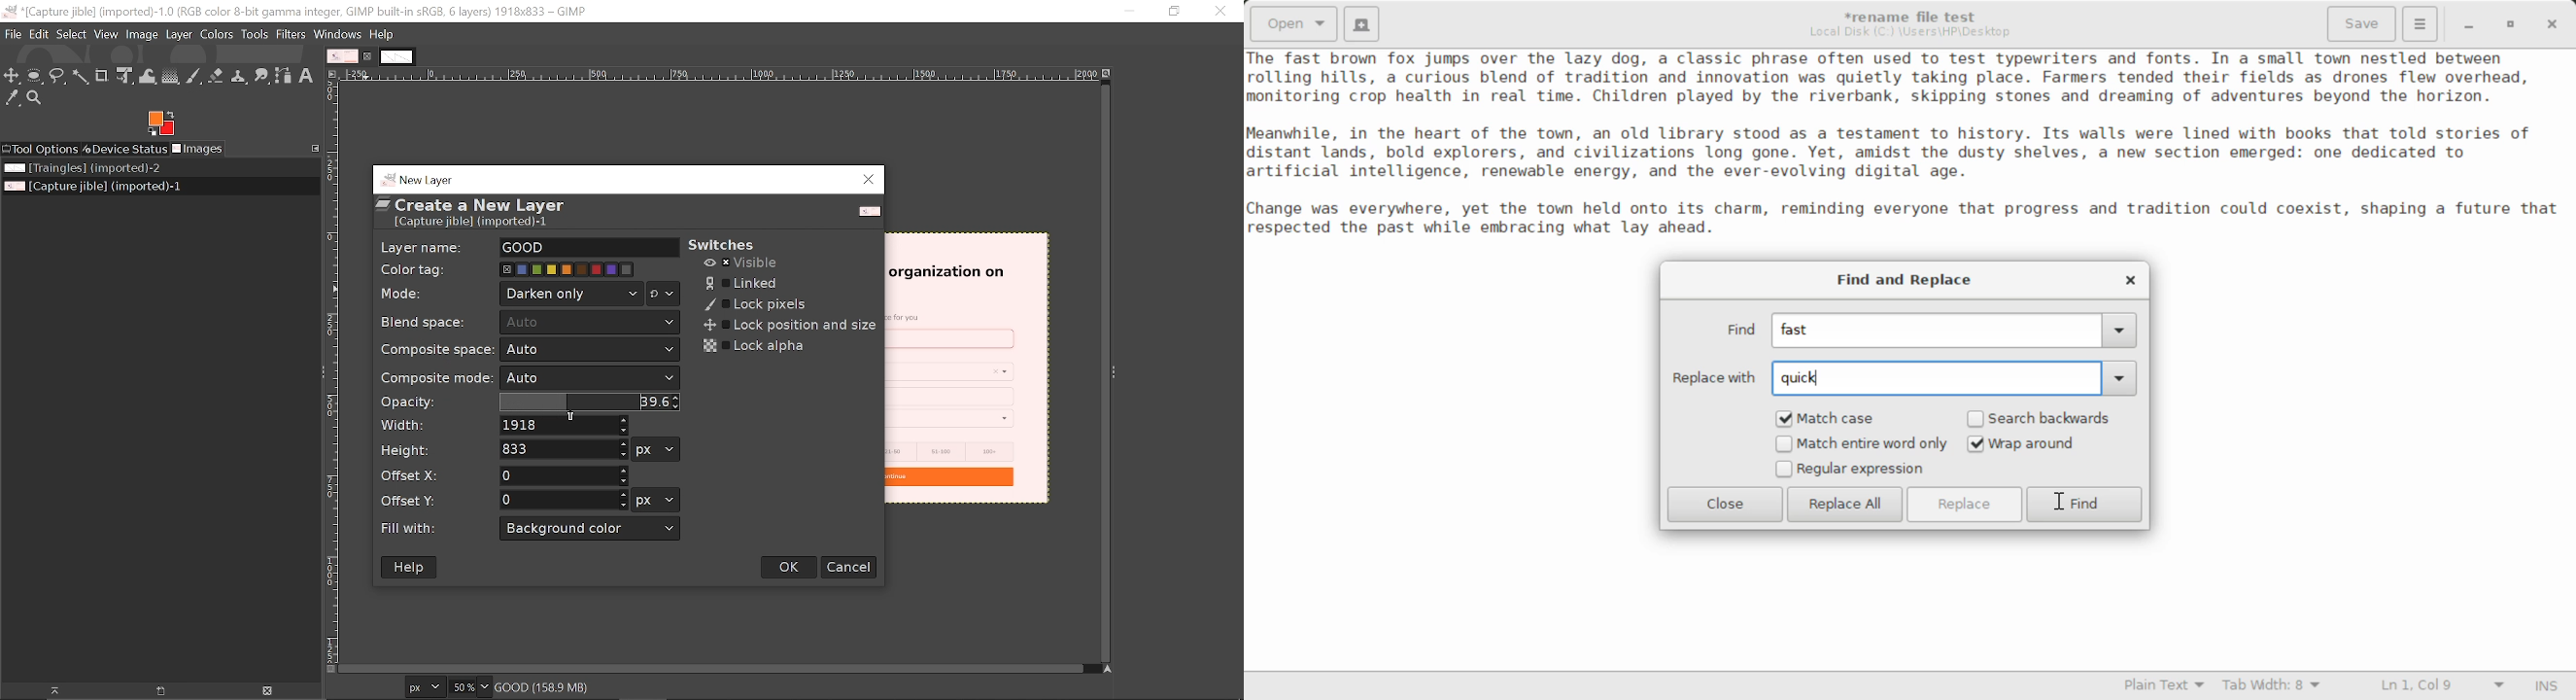 The height and width of the screenshot is (700, 2576). I want to click on Mode, so click(572, 294).